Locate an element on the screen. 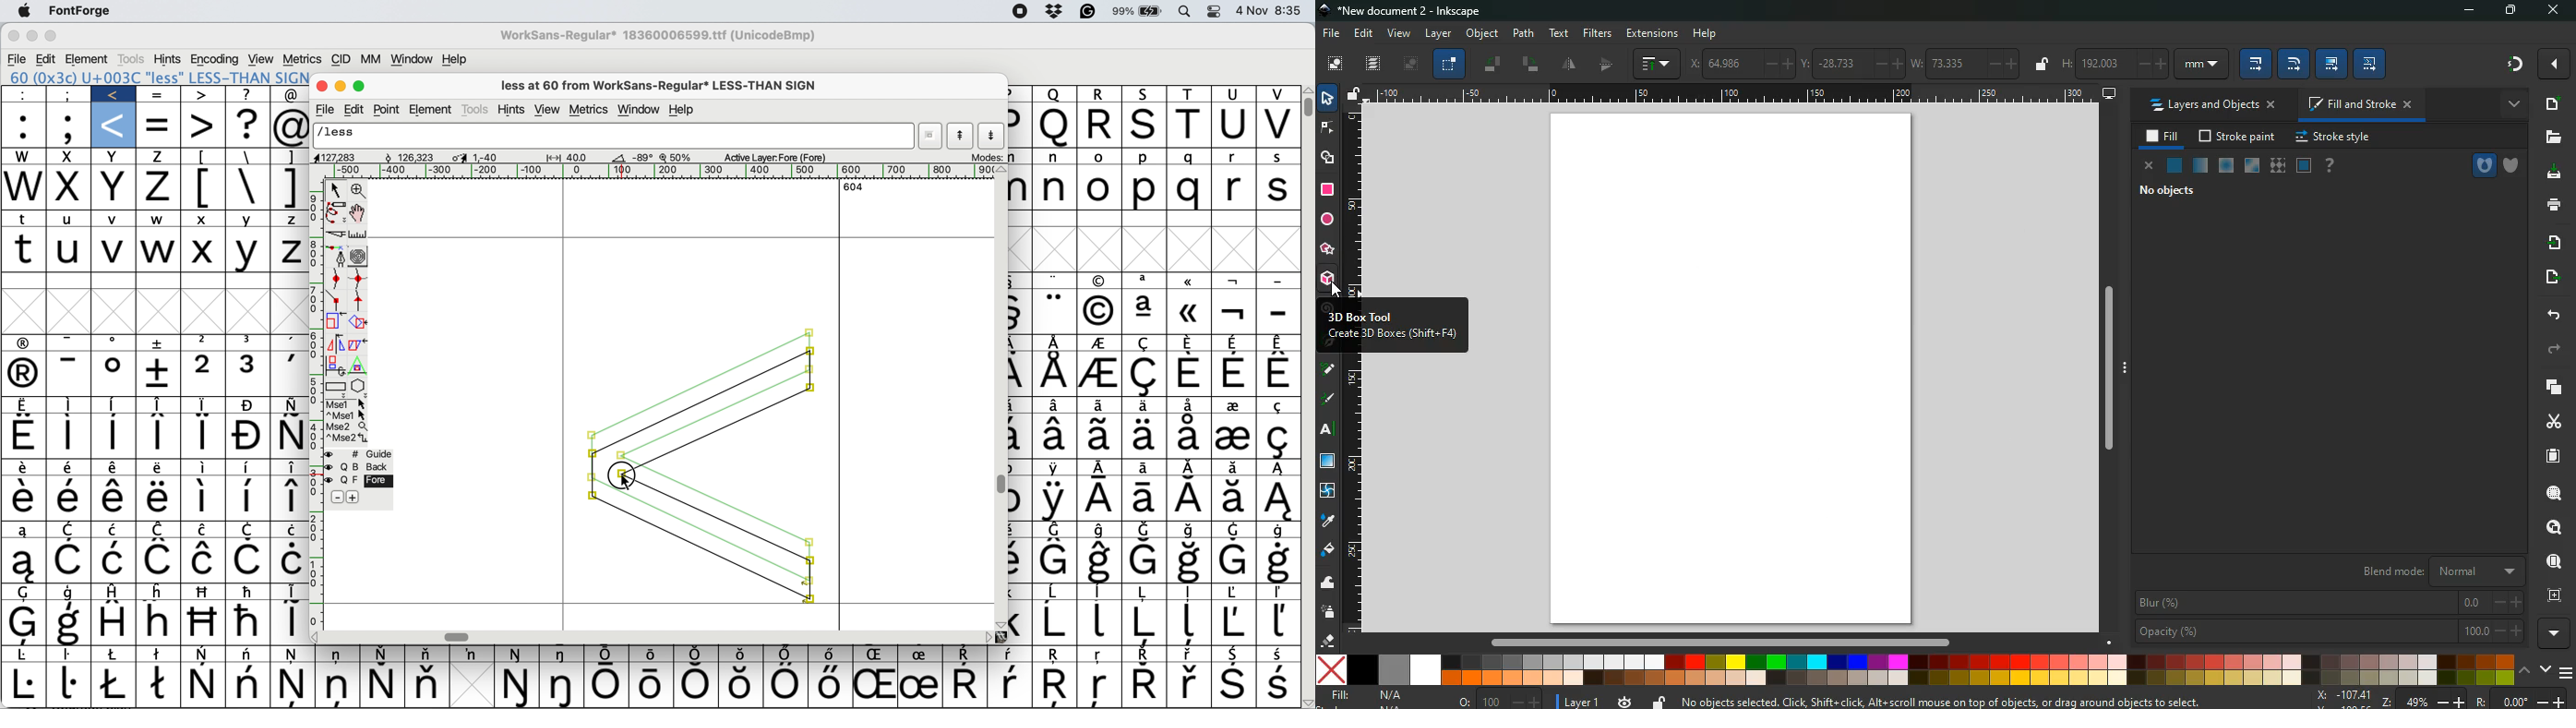 The image size is (2576, 728). Symbol is located at coordinates (1144, 469).